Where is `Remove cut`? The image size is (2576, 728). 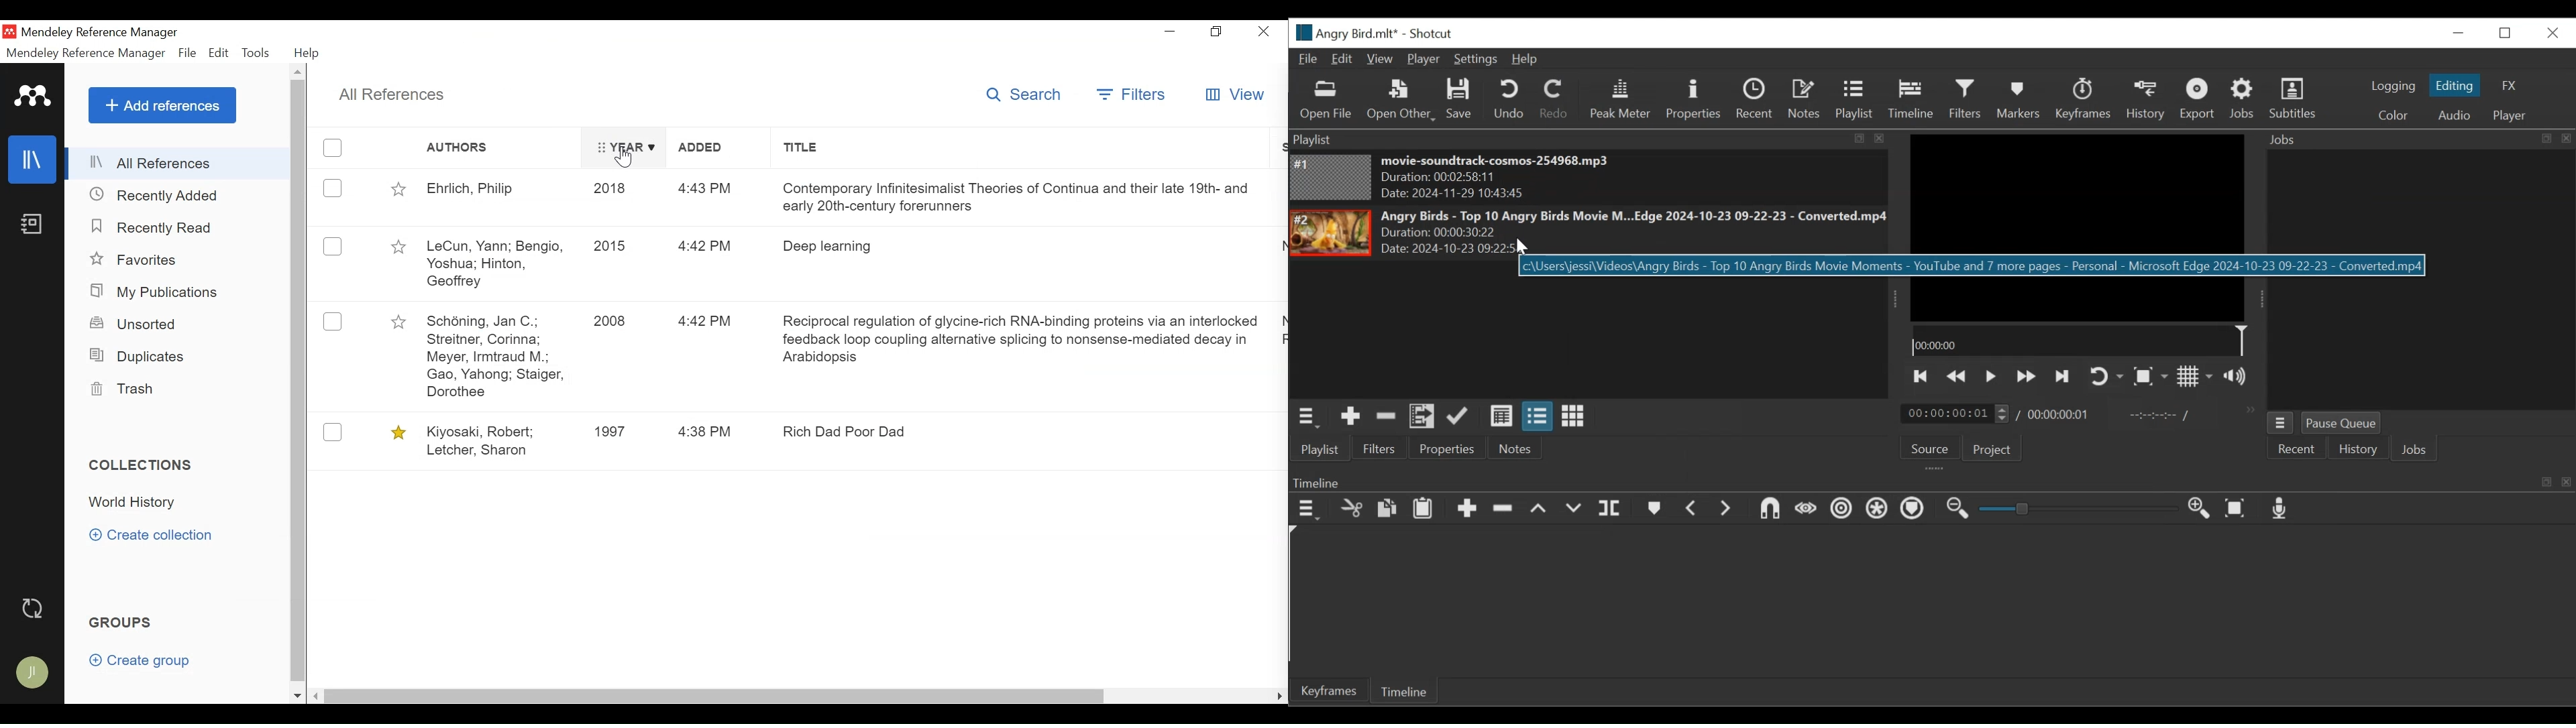
Remove cut is located at coordinates (1386, 418).